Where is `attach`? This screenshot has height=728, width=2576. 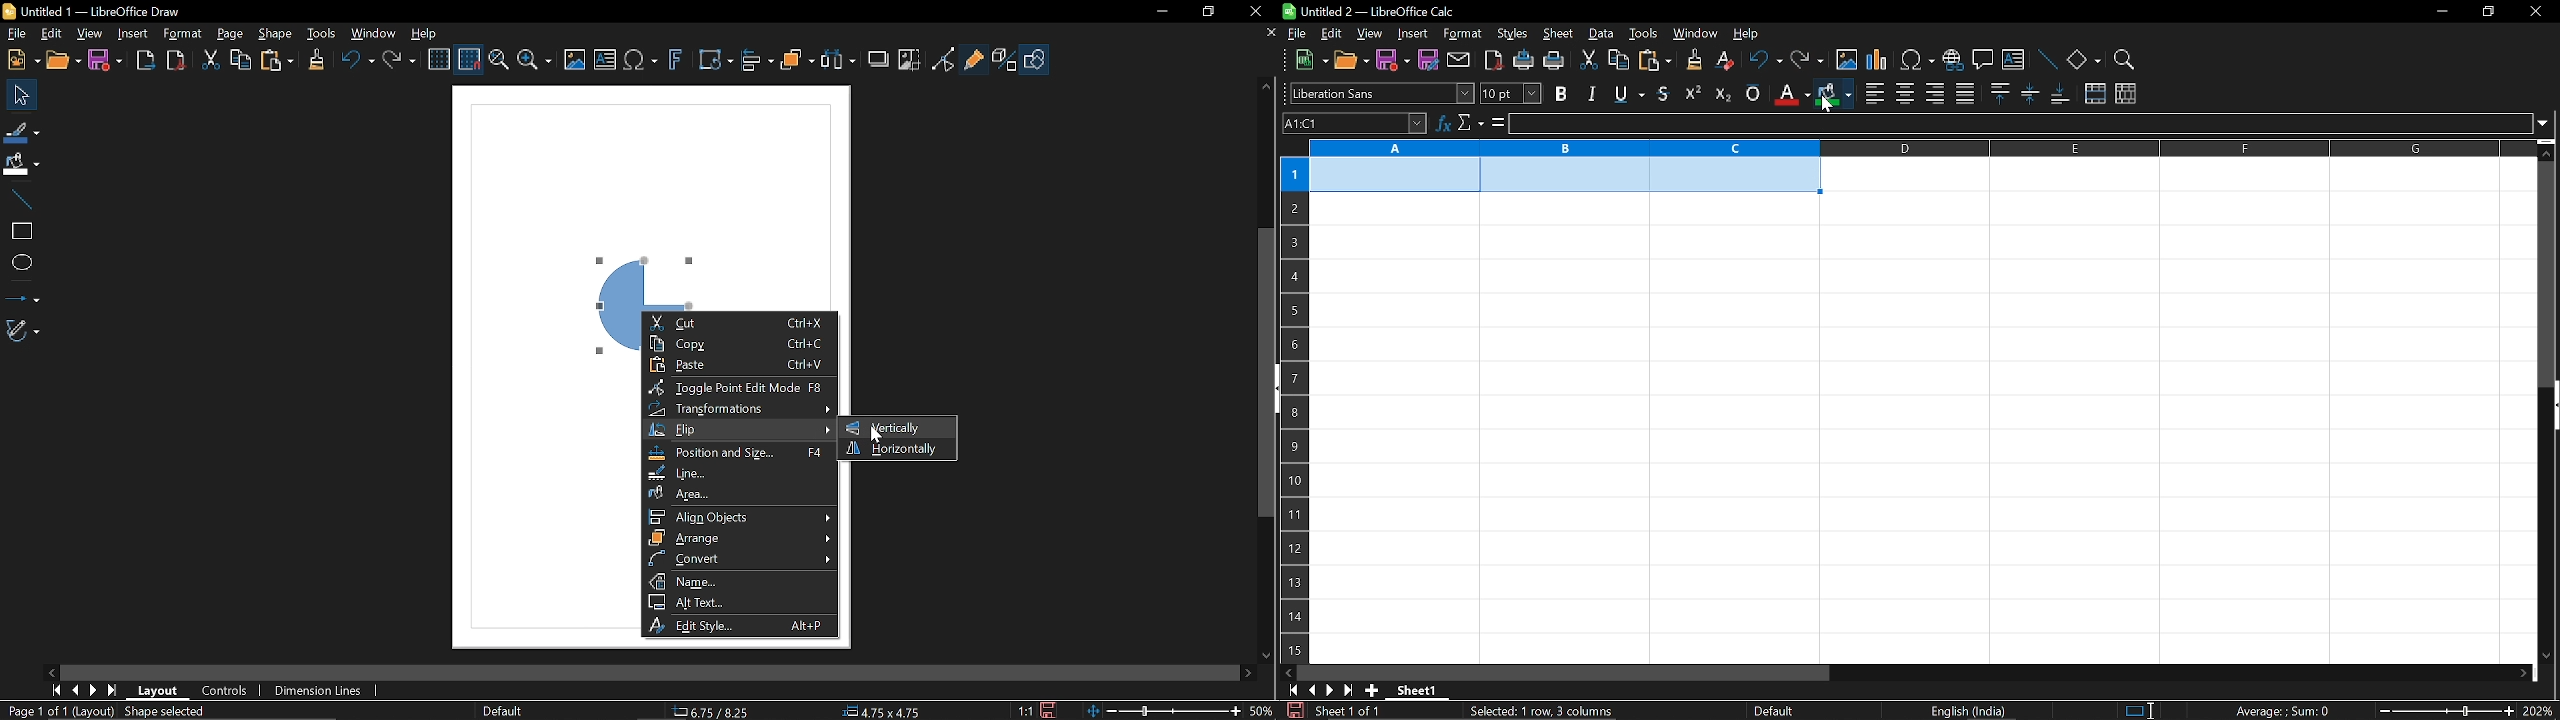 attach is located at coordinates (1457, 59).